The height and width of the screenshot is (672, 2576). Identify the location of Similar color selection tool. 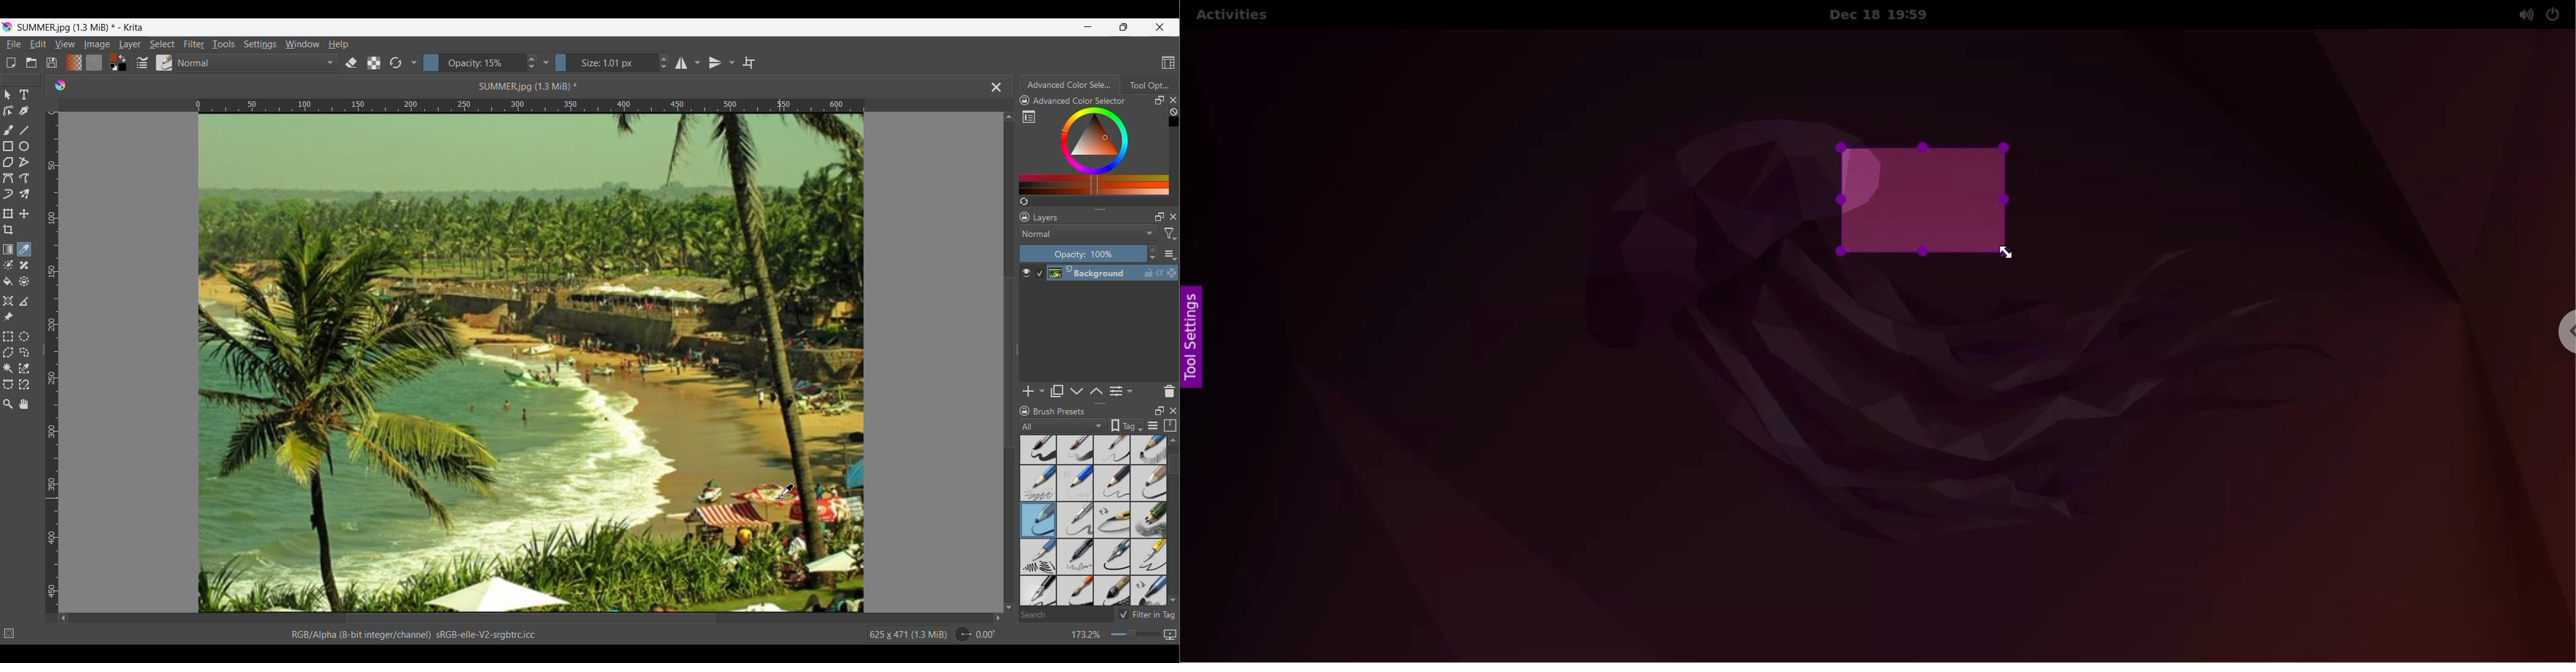
(23, 368).